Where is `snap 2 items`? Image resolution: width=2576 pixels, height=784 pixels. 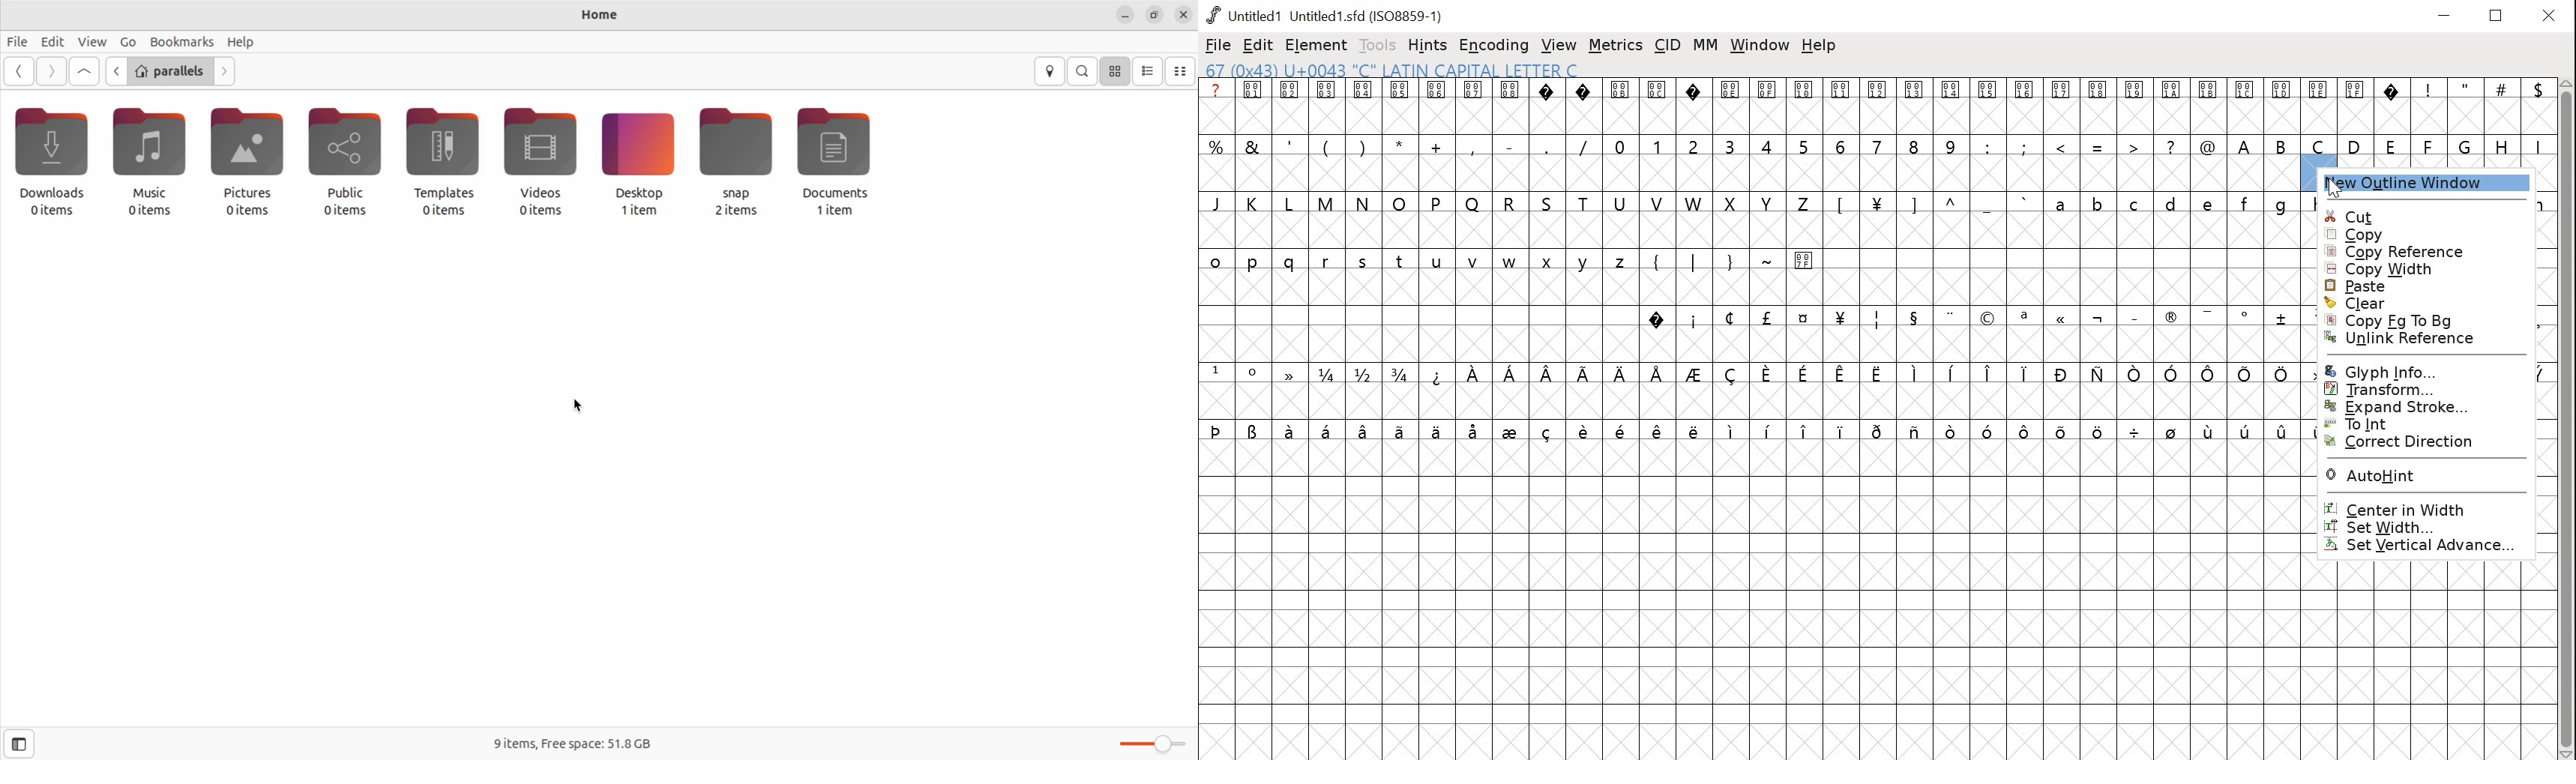 snap 2 items is located at coordinates (737, 167).